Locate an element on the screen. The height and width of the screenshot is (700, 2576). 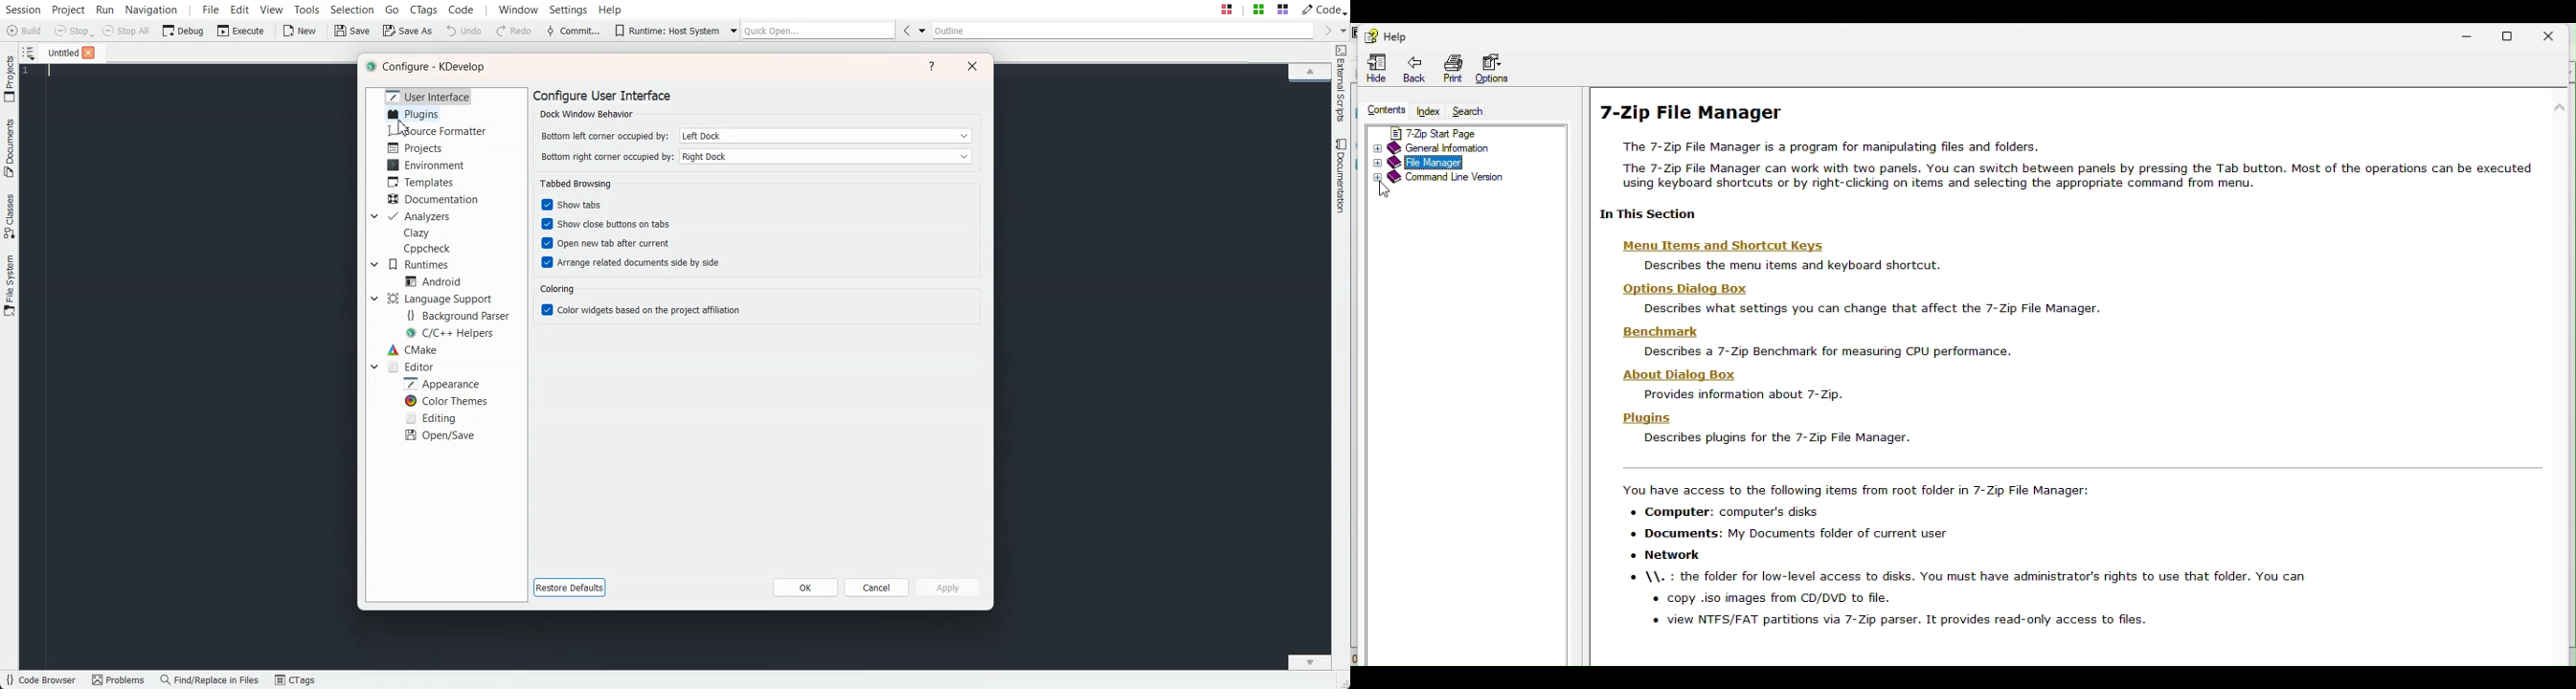
Minimise is located at coordinates (2466, 31).